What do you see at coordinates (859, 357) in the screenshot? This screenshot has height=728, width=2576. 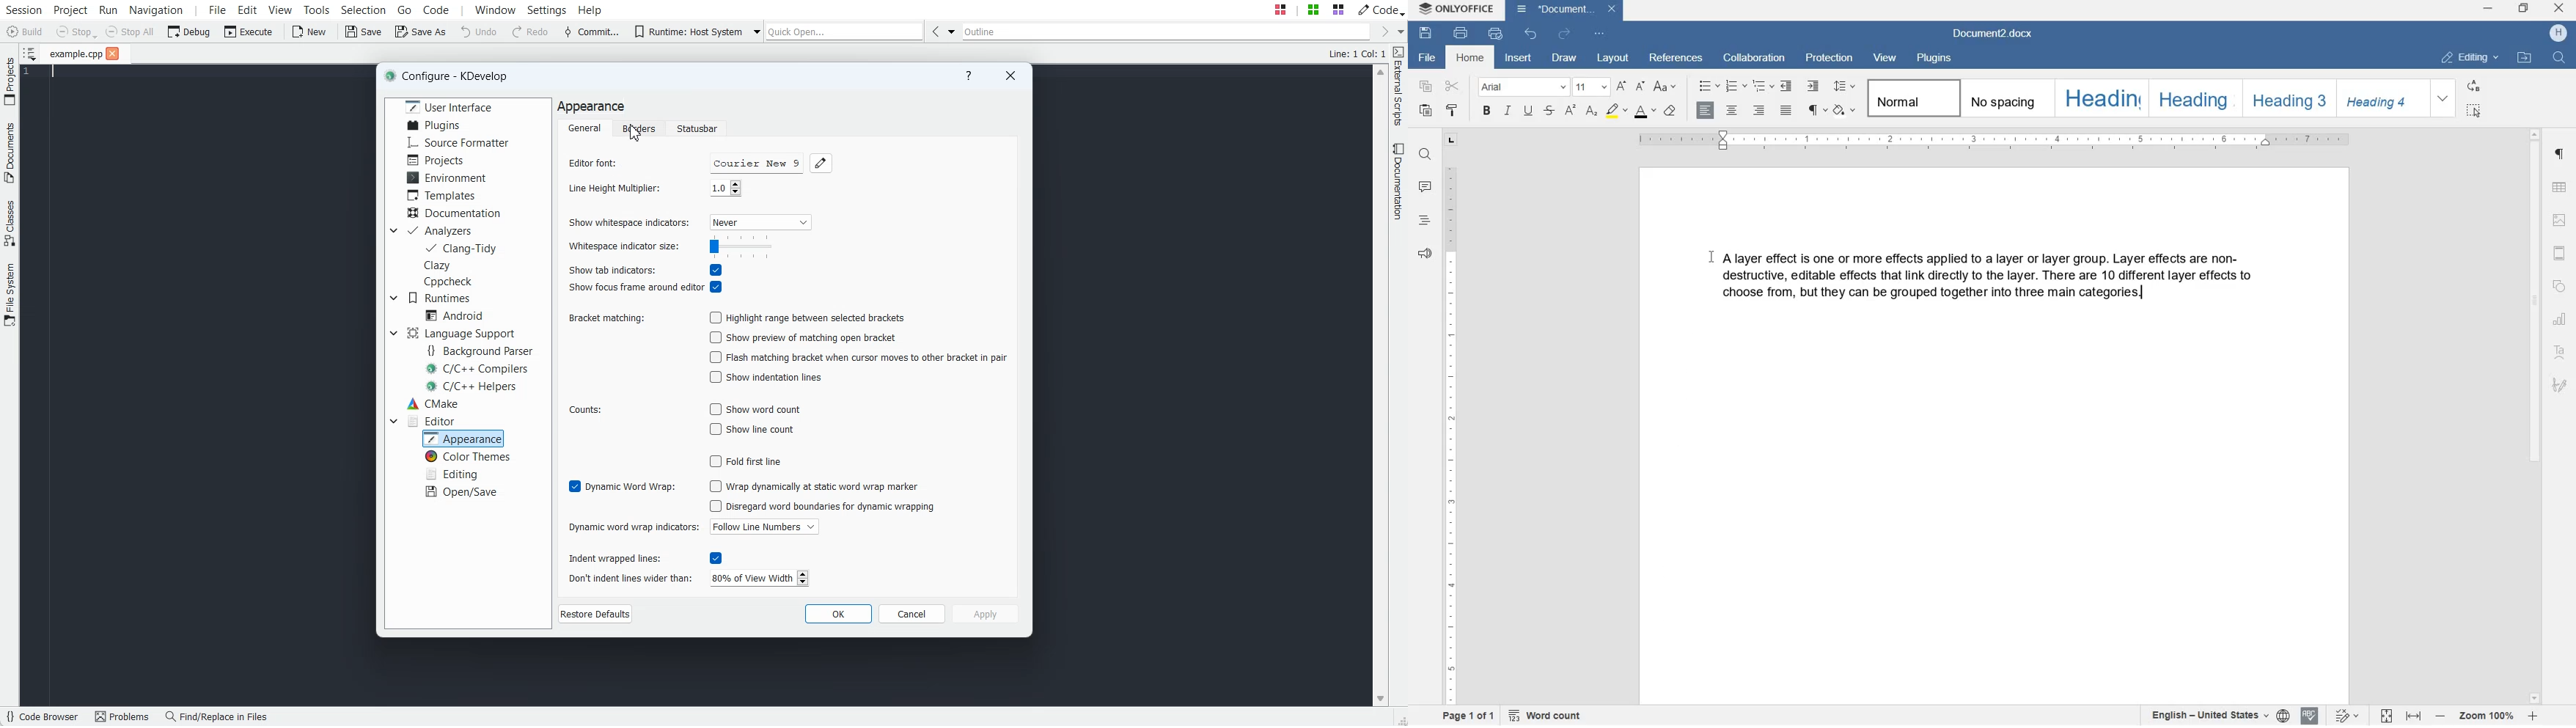 I see `Disable Flash matching bracket when cursor moves to other bracket in pair` at bounding box center [859, 357].